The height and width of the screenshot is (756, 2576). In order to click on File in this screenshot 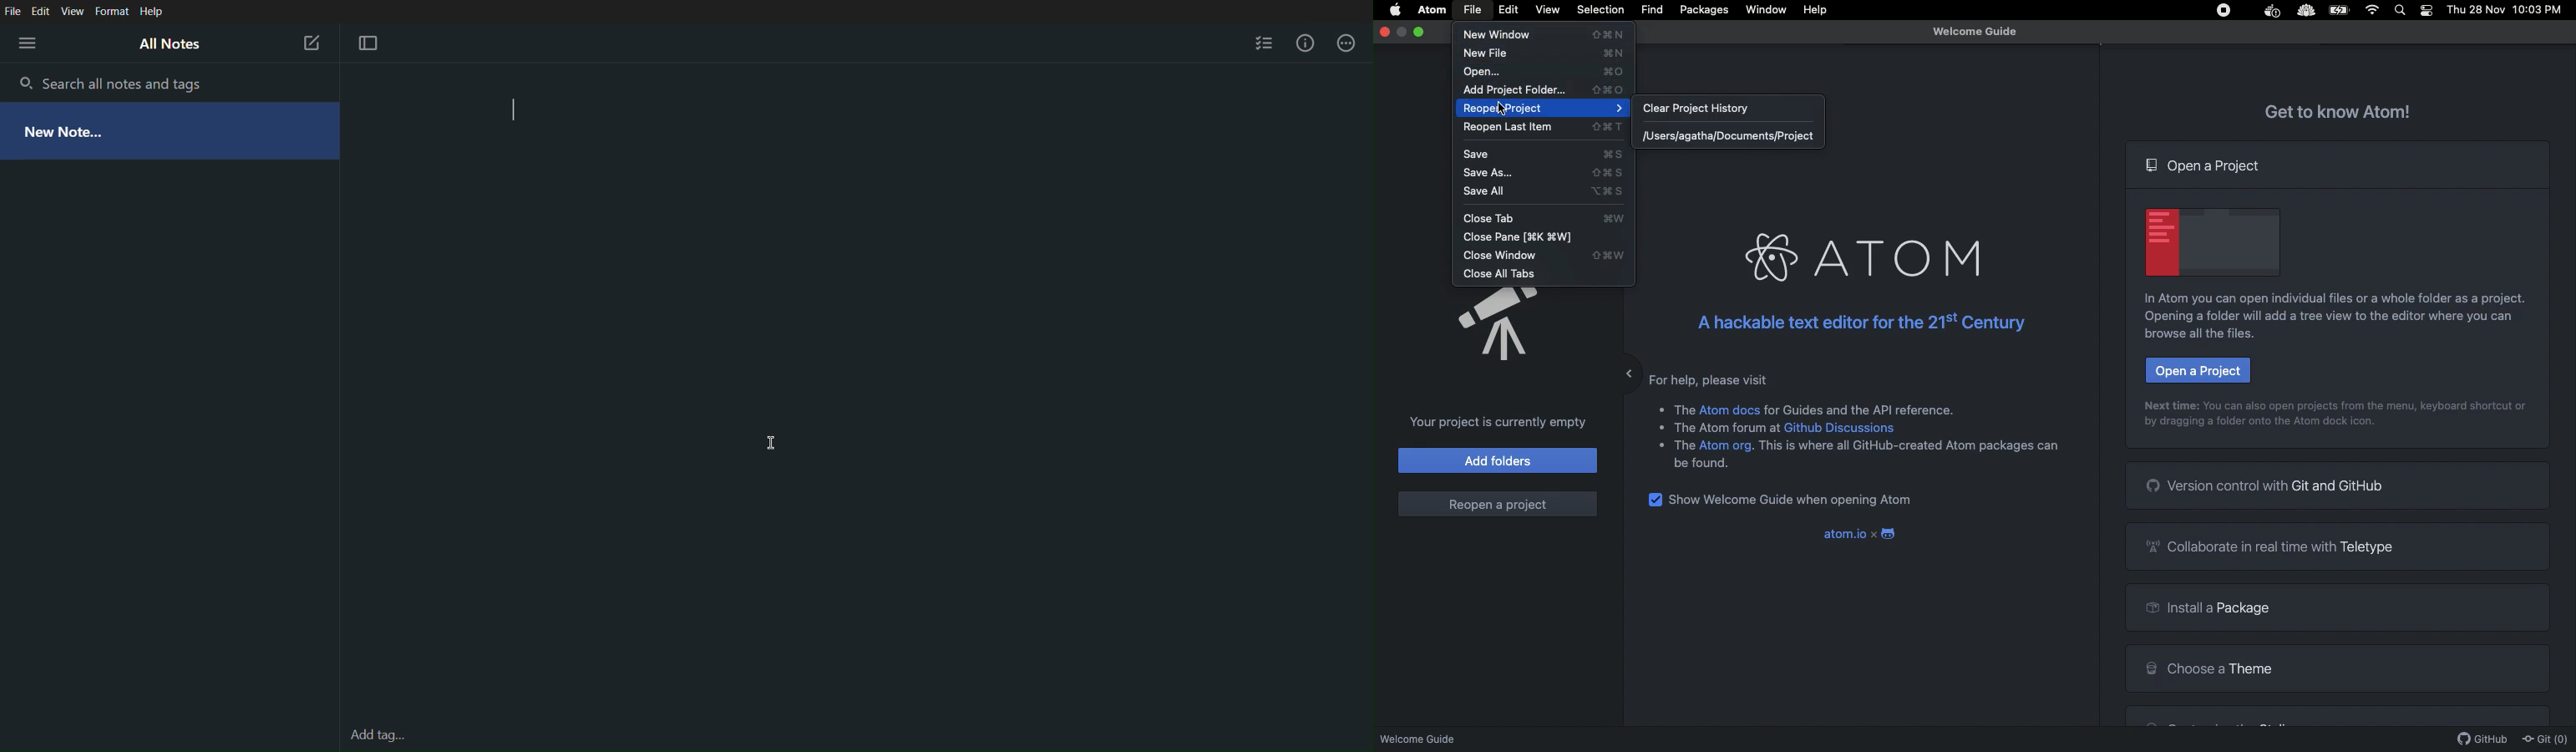, I will do `click(13, 11)`.